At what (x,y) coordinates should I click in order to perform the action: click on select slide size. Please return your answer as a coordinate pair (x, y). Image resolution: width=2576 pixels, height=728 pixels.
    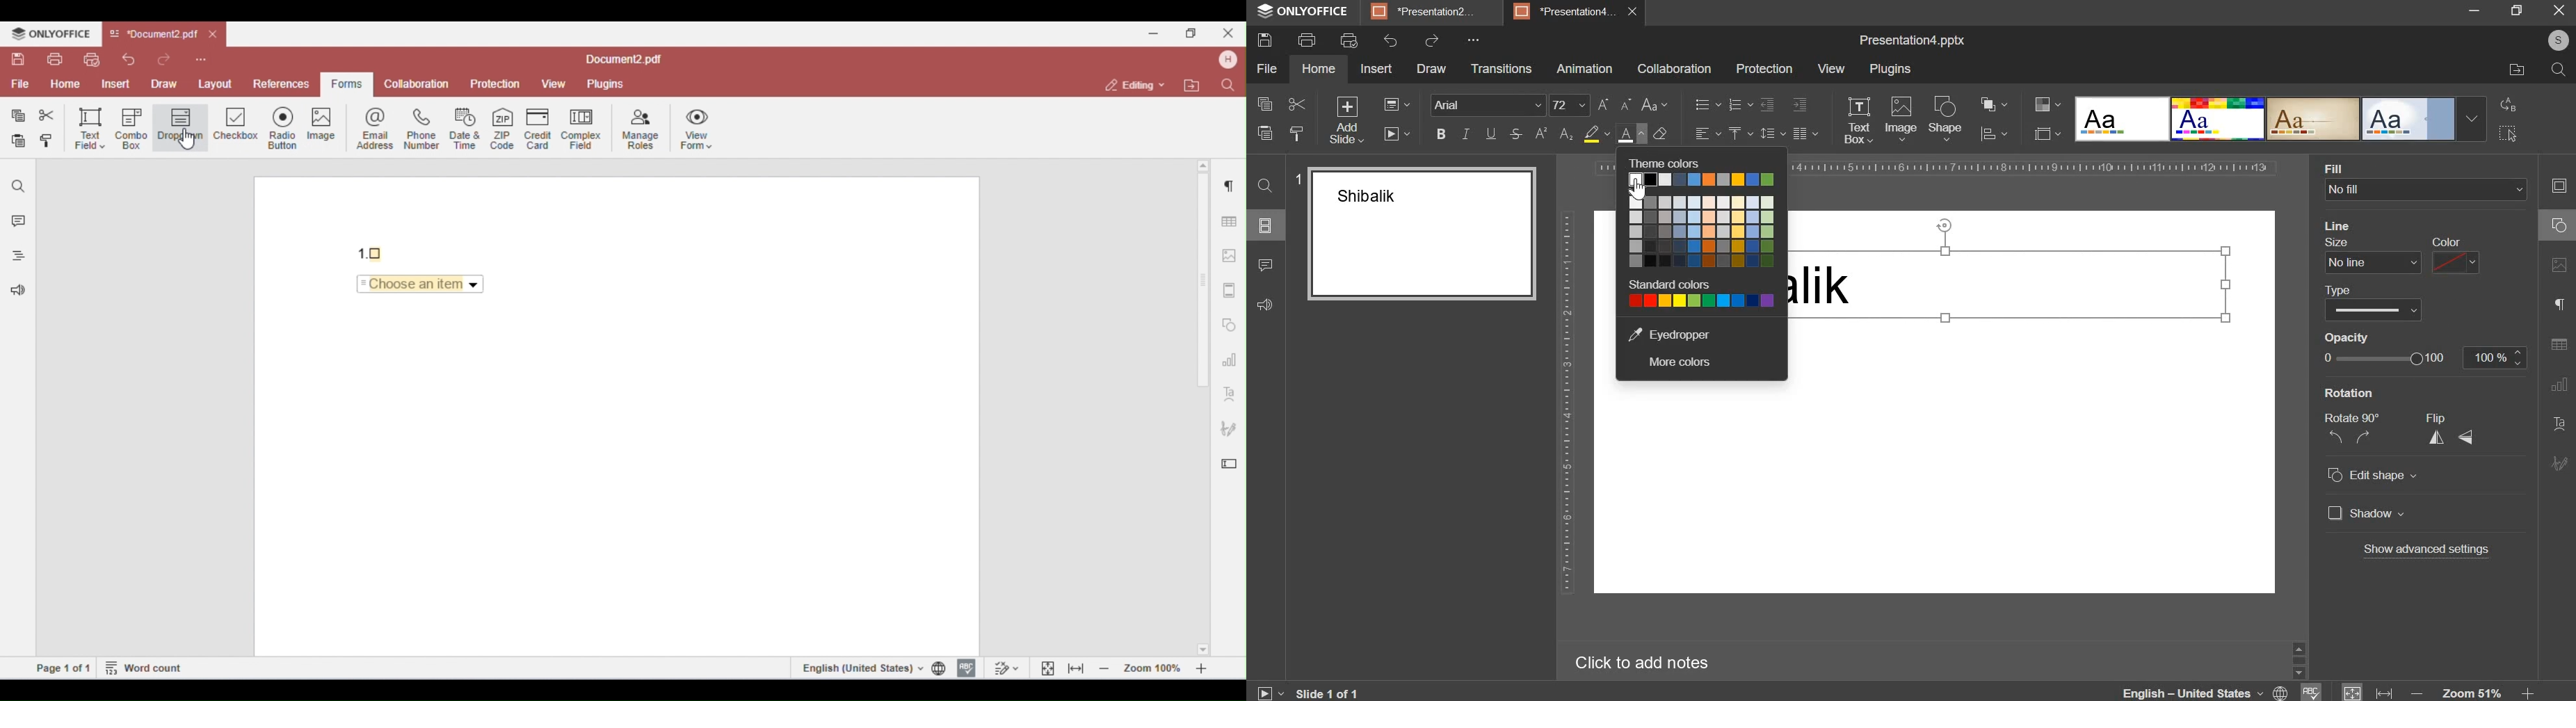
    Looking at the image, I should click on (2047, 134).